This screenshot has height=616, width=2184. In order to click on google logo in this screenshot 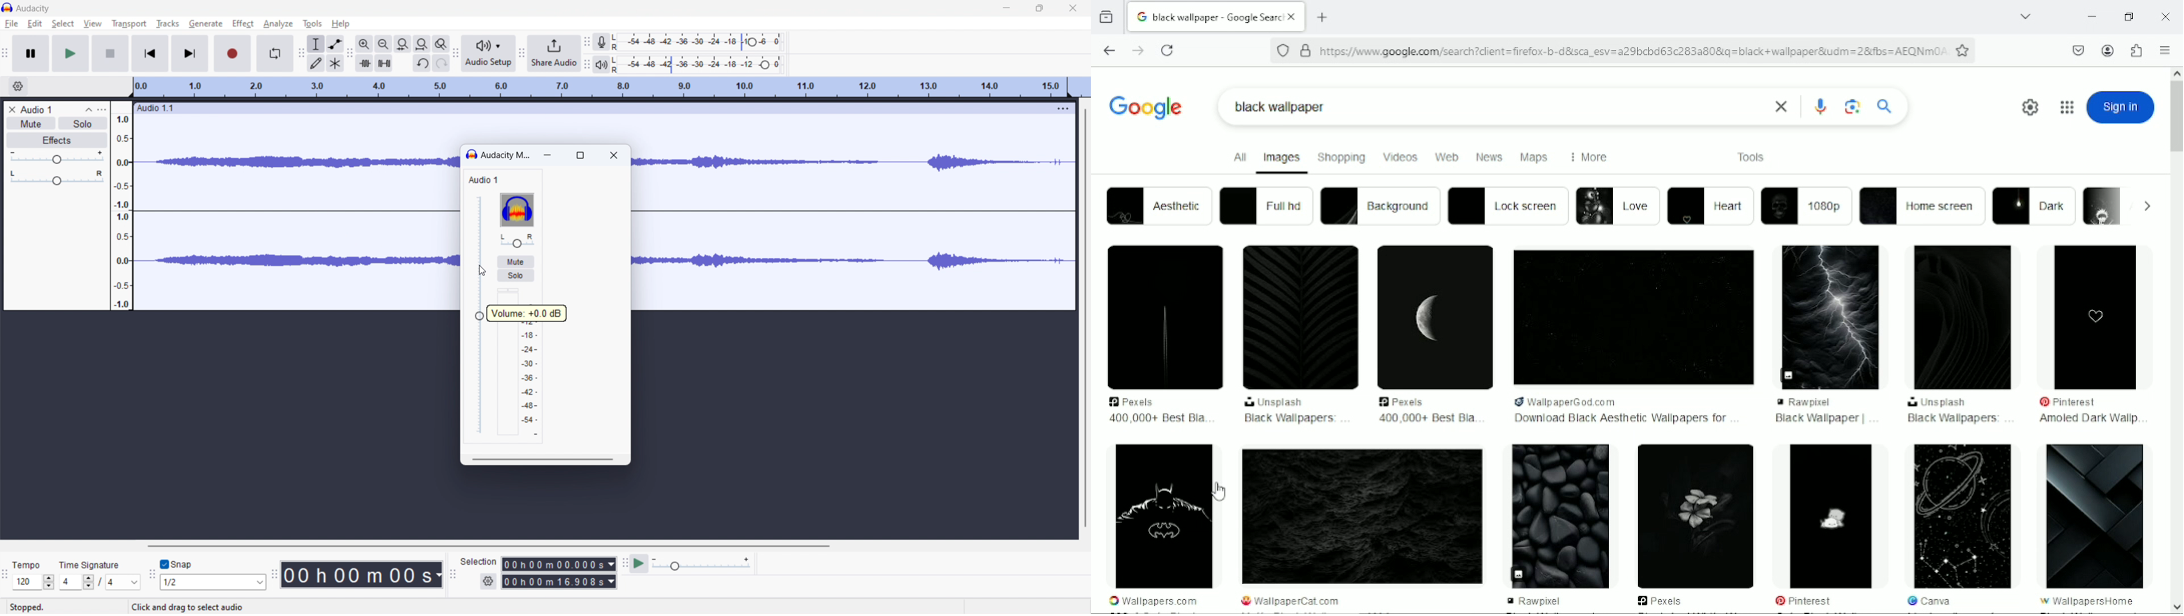, I will do `click(1141, 17)`.